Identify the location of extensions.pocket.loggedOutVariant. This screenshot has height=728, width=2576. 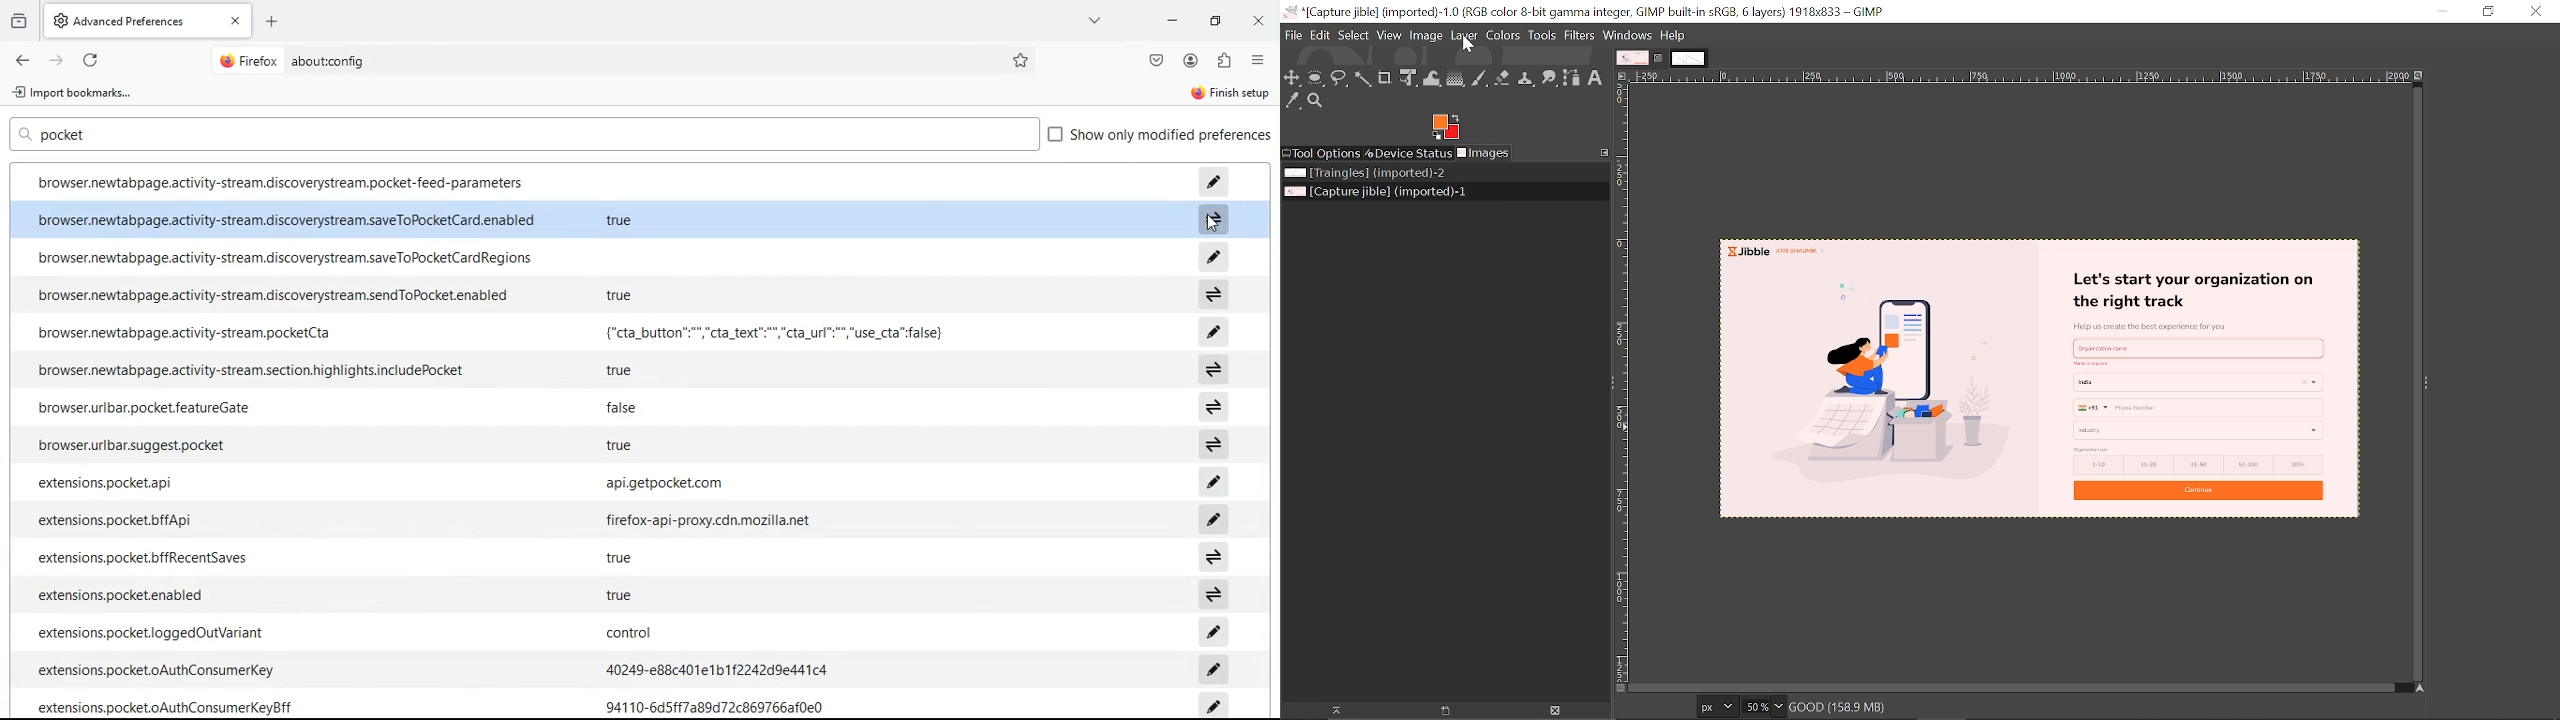
(147, 632).